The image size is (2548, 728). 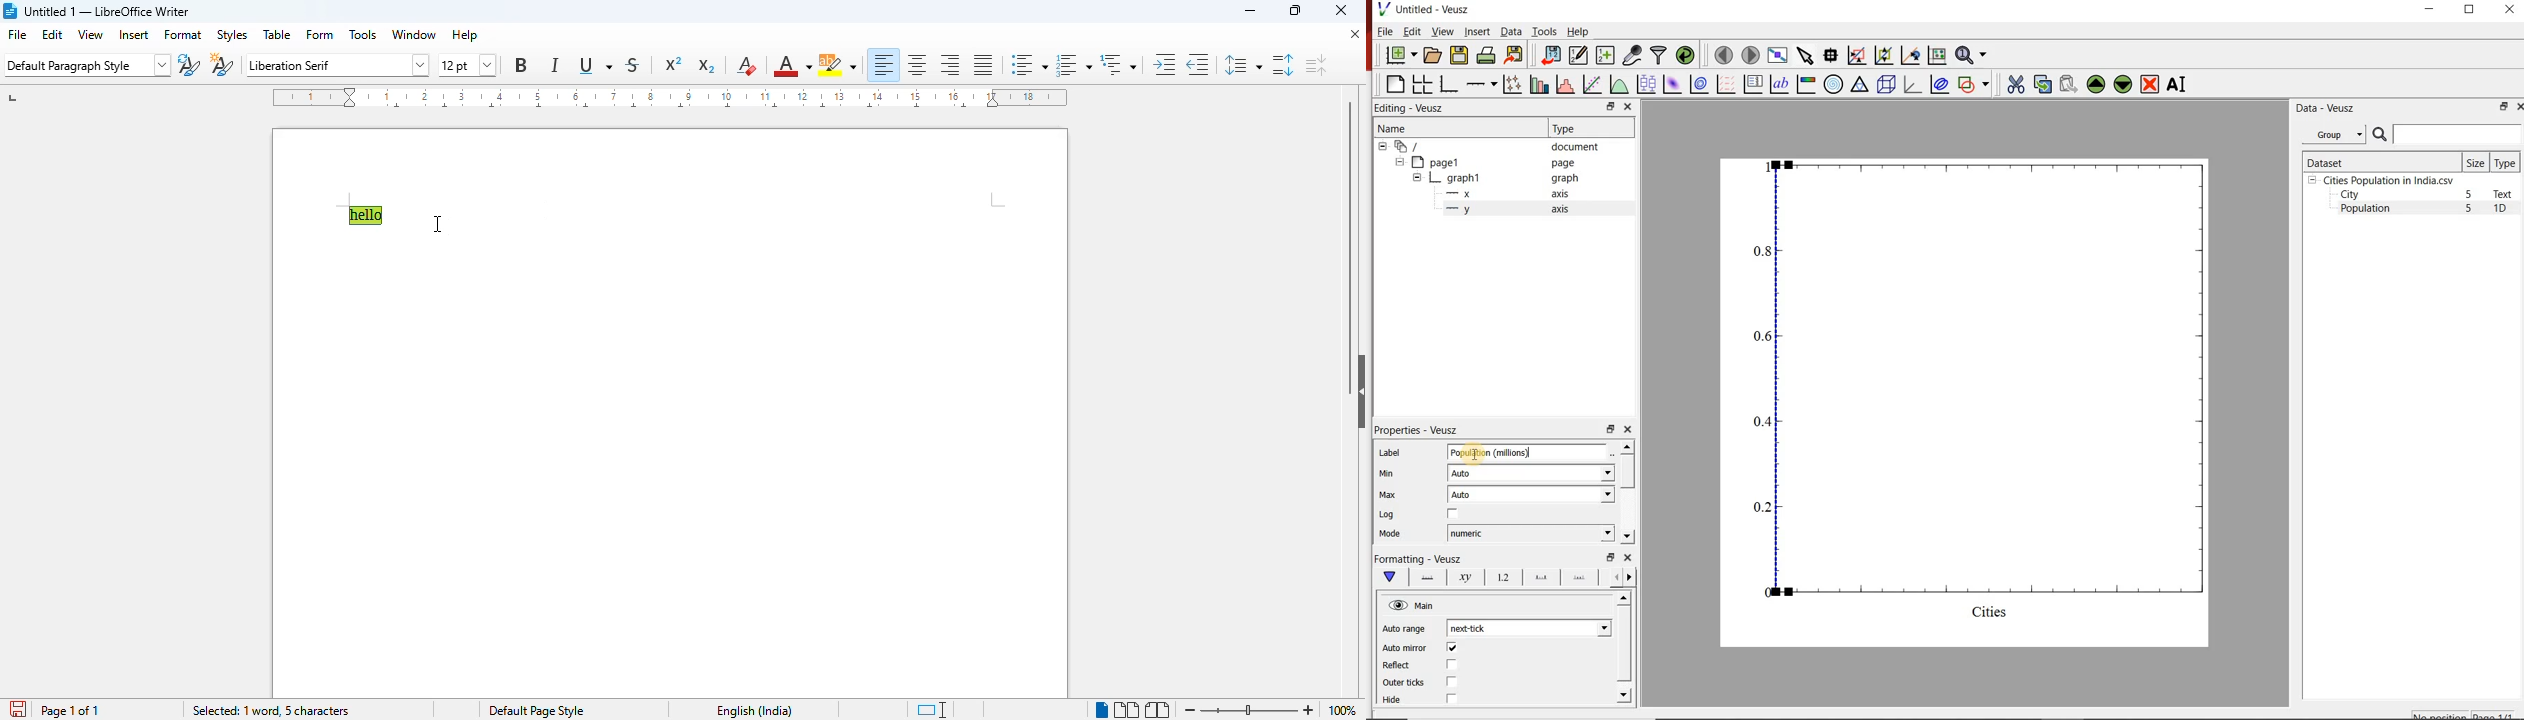 What do you see at coordinates (1806, 84) in the screenshot?
I see `image color bar` at bounding box center [1806, 84].